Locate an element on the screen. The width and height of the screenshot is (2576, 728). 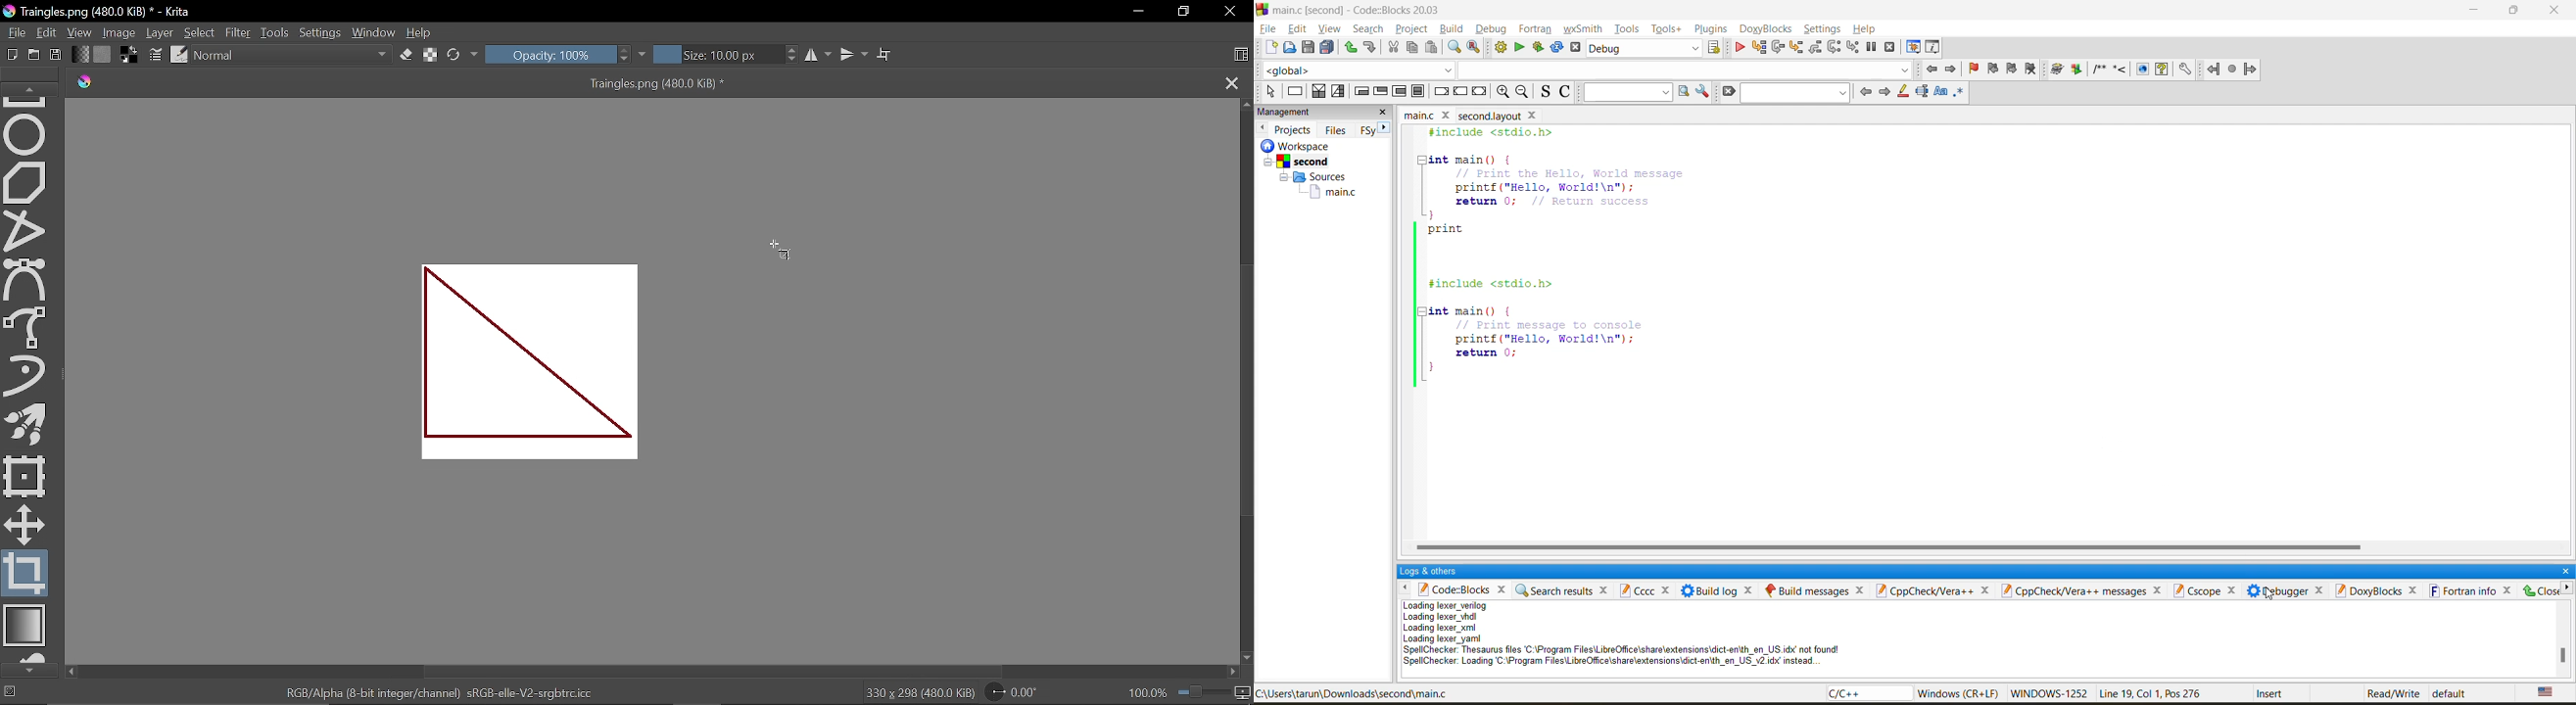
Layer is located at coordinates (161, 32).